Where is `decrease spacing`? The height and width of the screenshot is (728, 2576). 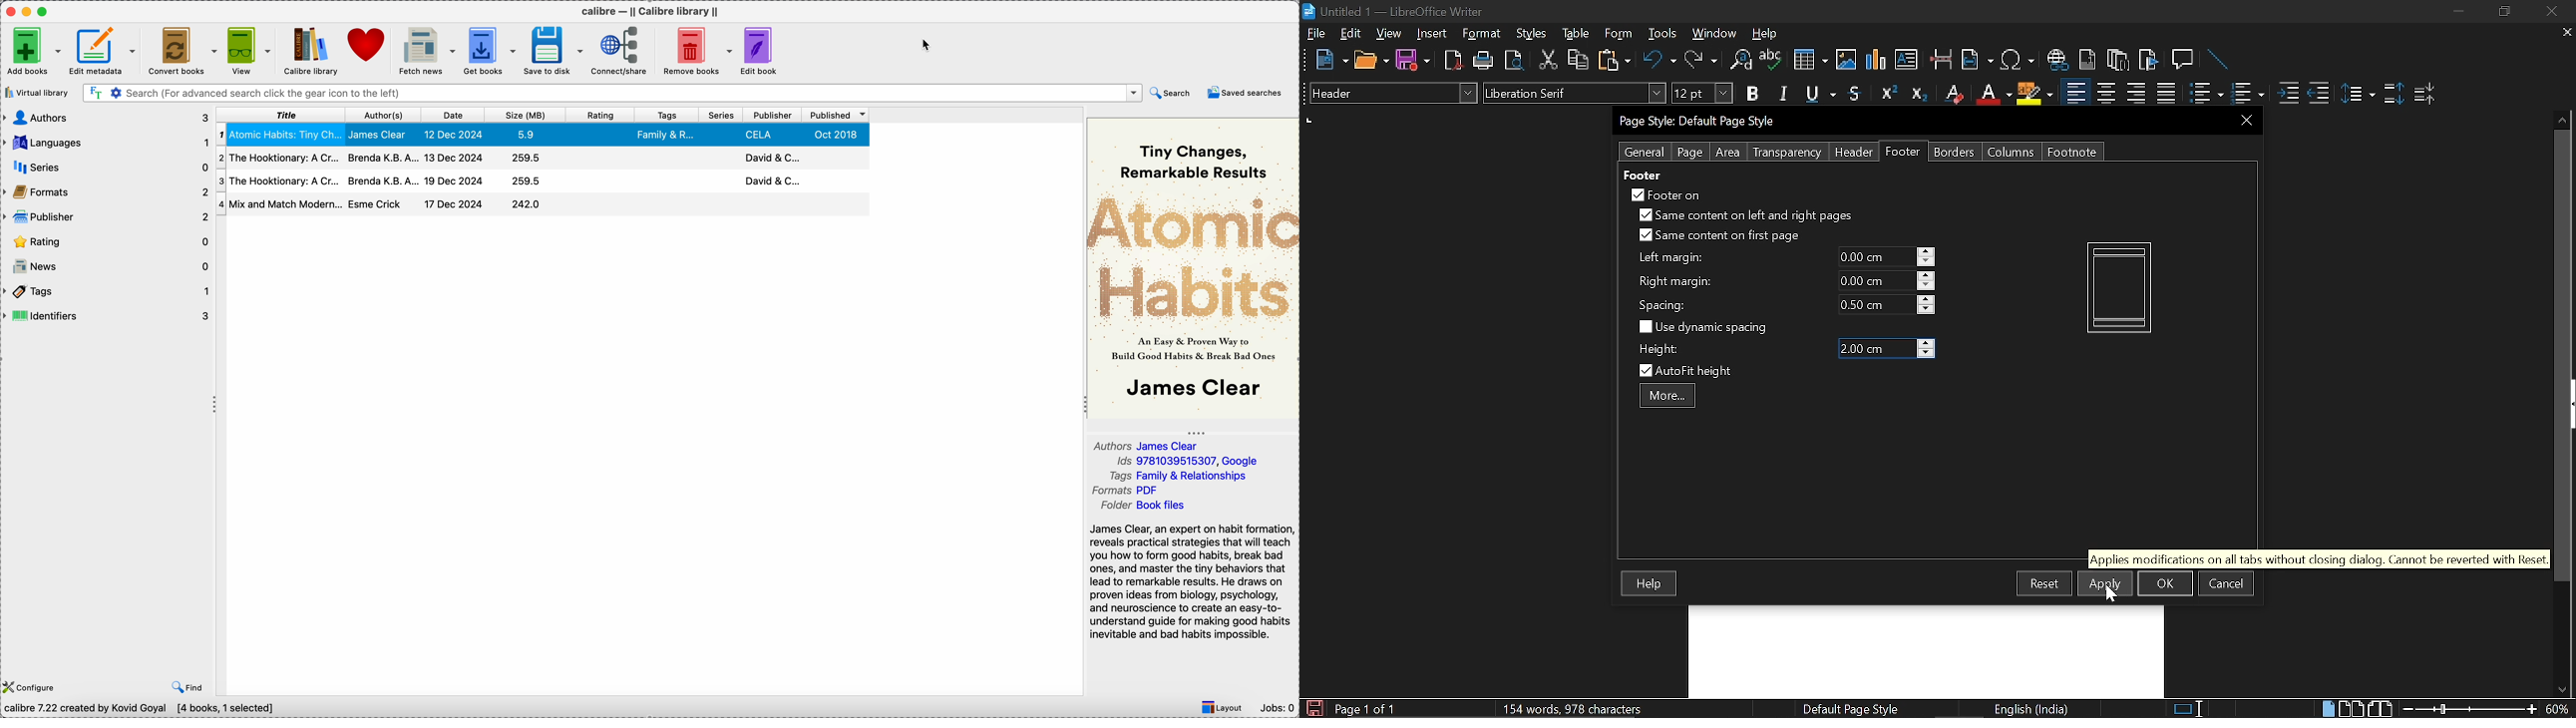
decrease spacing is located at coordinates (1926, 310).